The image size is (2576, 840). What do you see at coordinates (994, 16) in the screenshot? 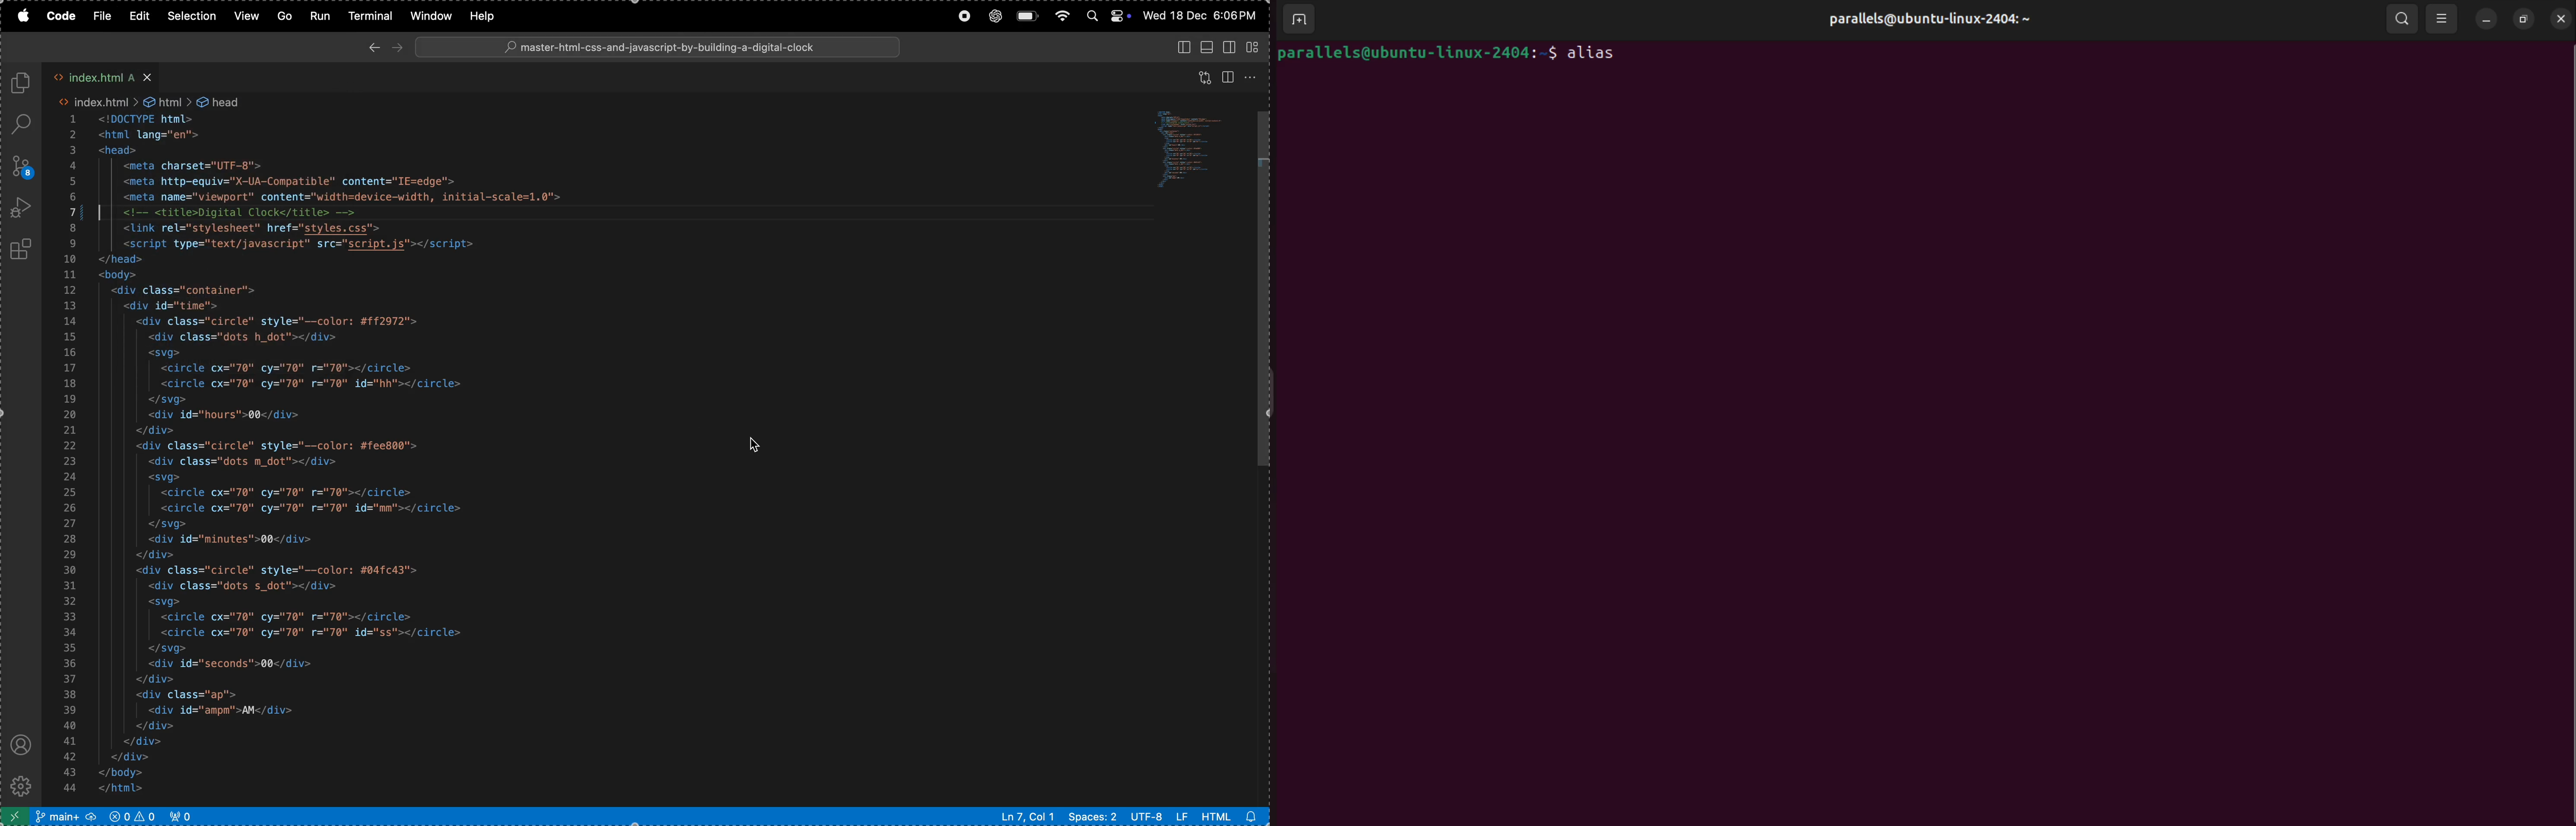
I see `chatgpt` at bounding box center [994, 16].